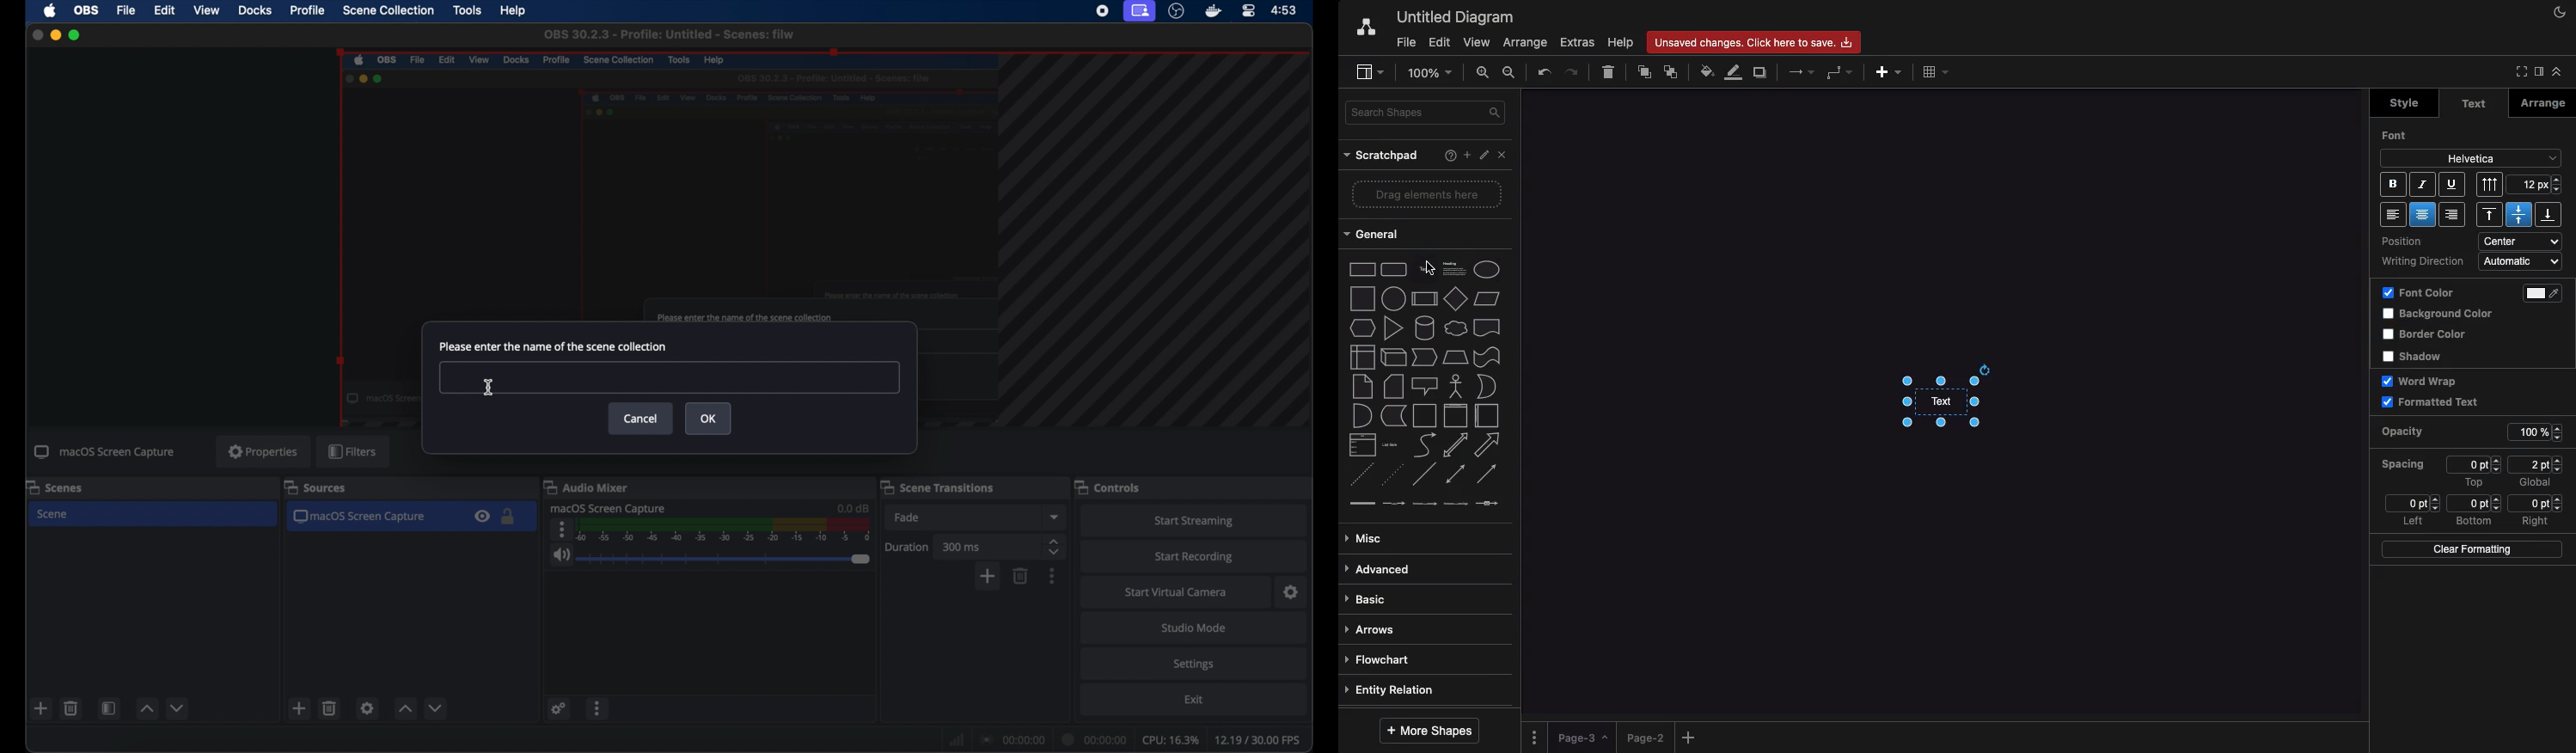  What do you see at coordinates (2474, 104) in the screenshot?
I see `Text` at bounding box center [2474, 104].